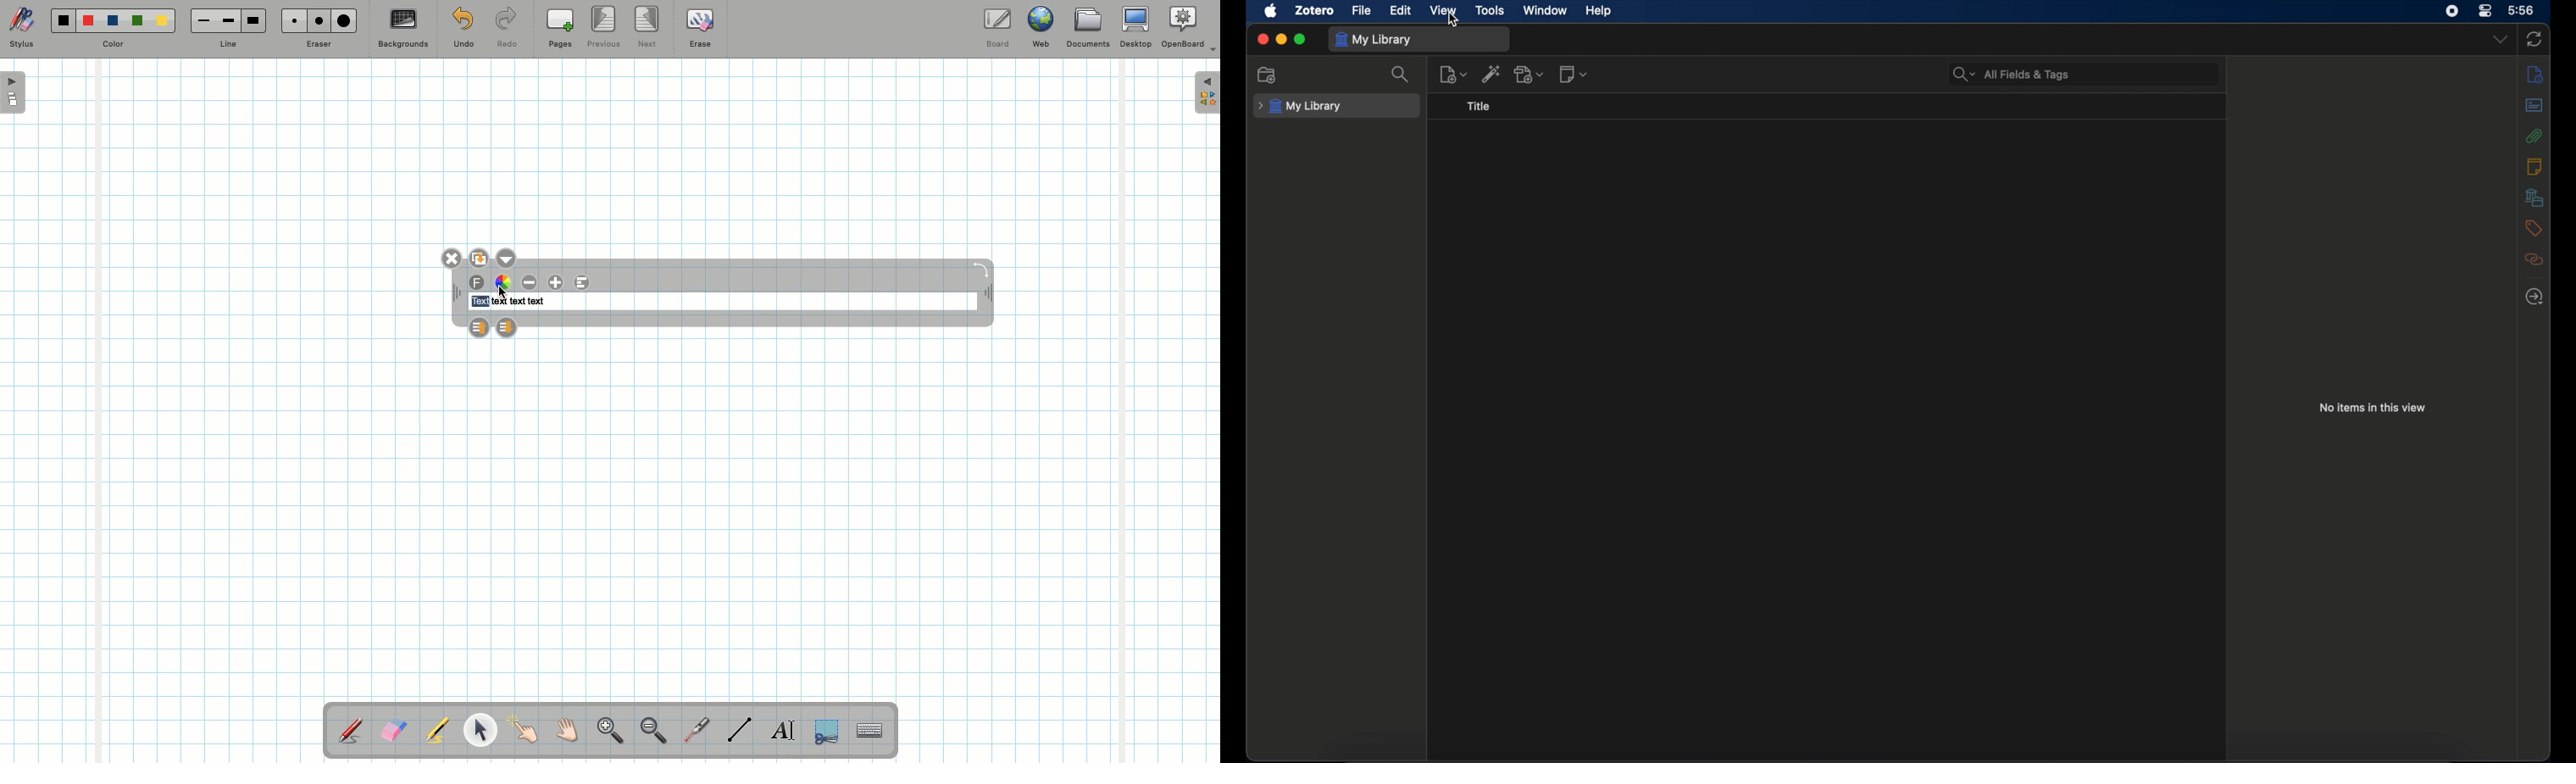 Image resolution: width=2576 pixels, height=784 pixels. I want to click on Previous, so click(605, 28).